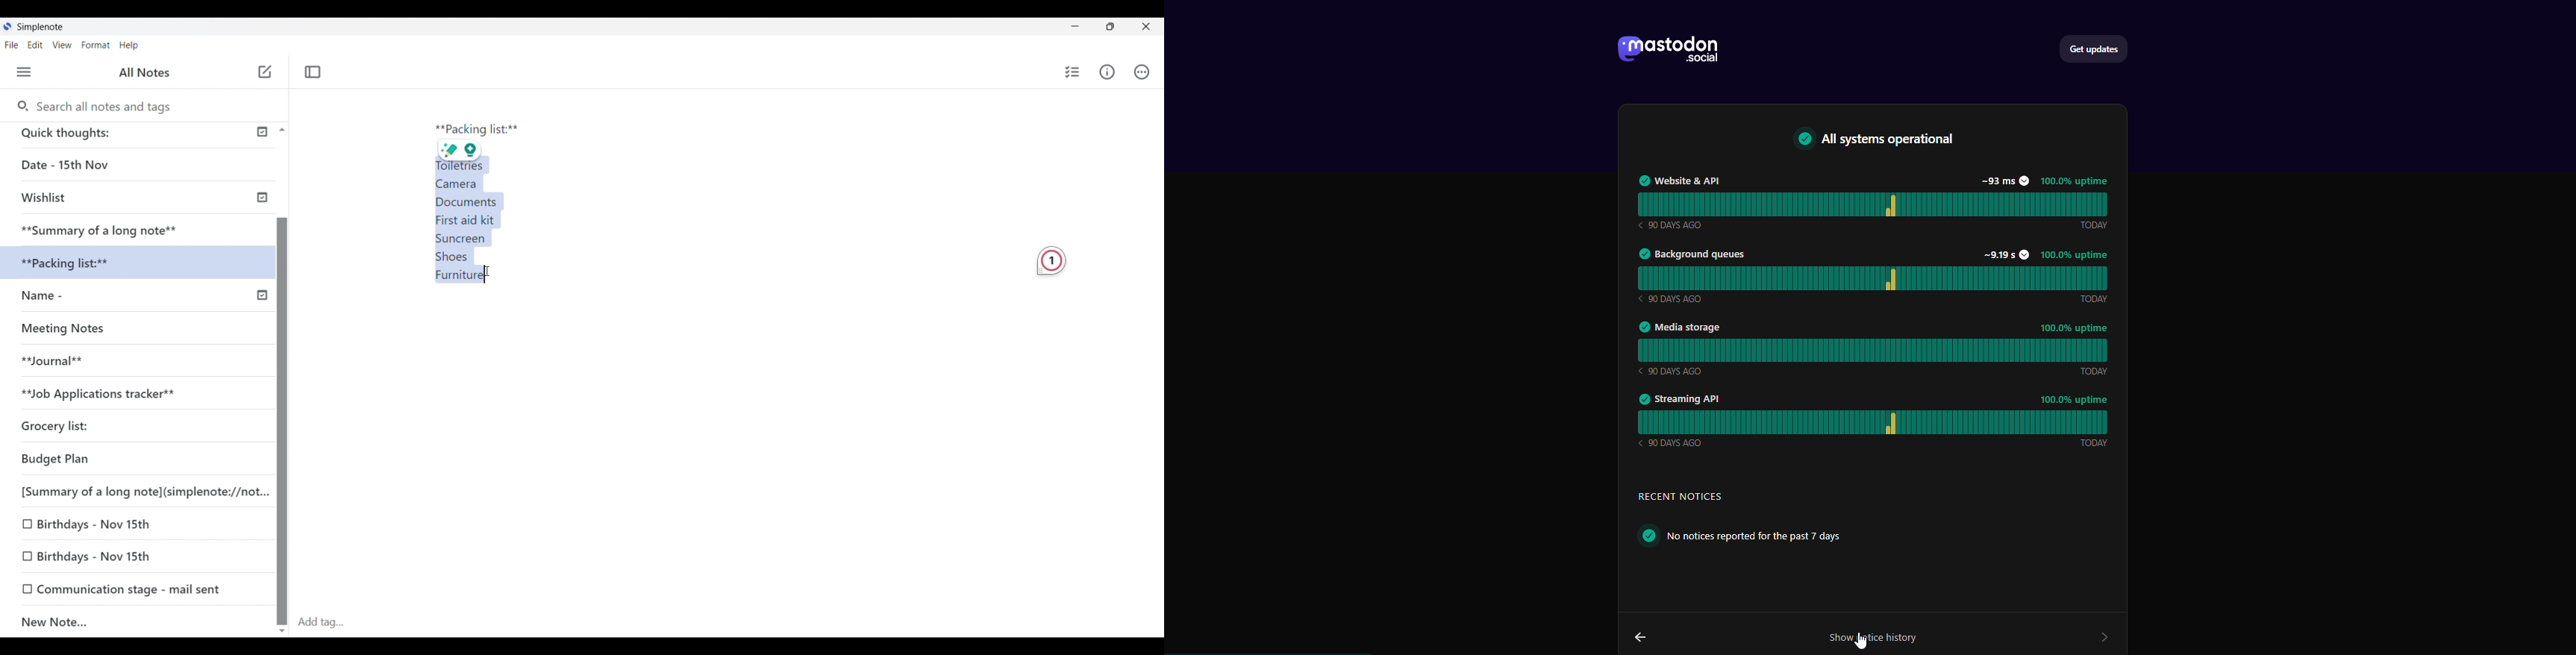  I want to click on show notice history, so click(1872, 636).